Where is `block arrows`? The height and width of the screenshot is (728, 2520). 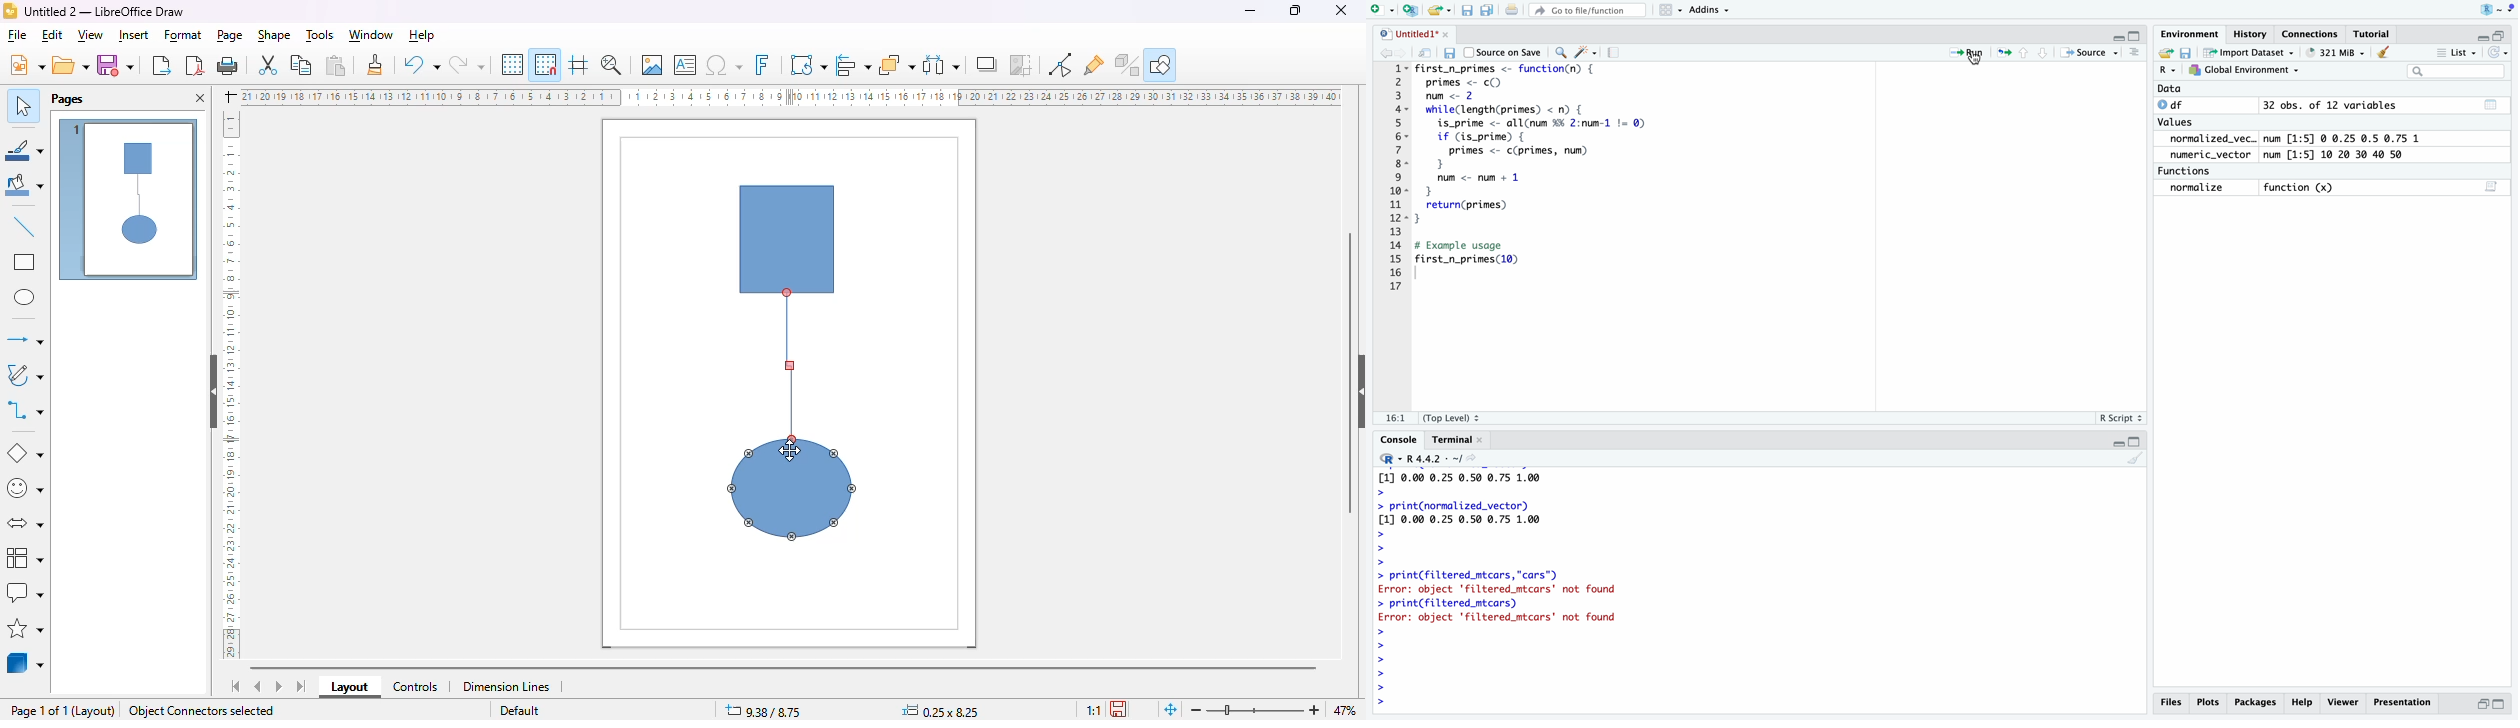
block arrows is located at coordinates (27, 523).